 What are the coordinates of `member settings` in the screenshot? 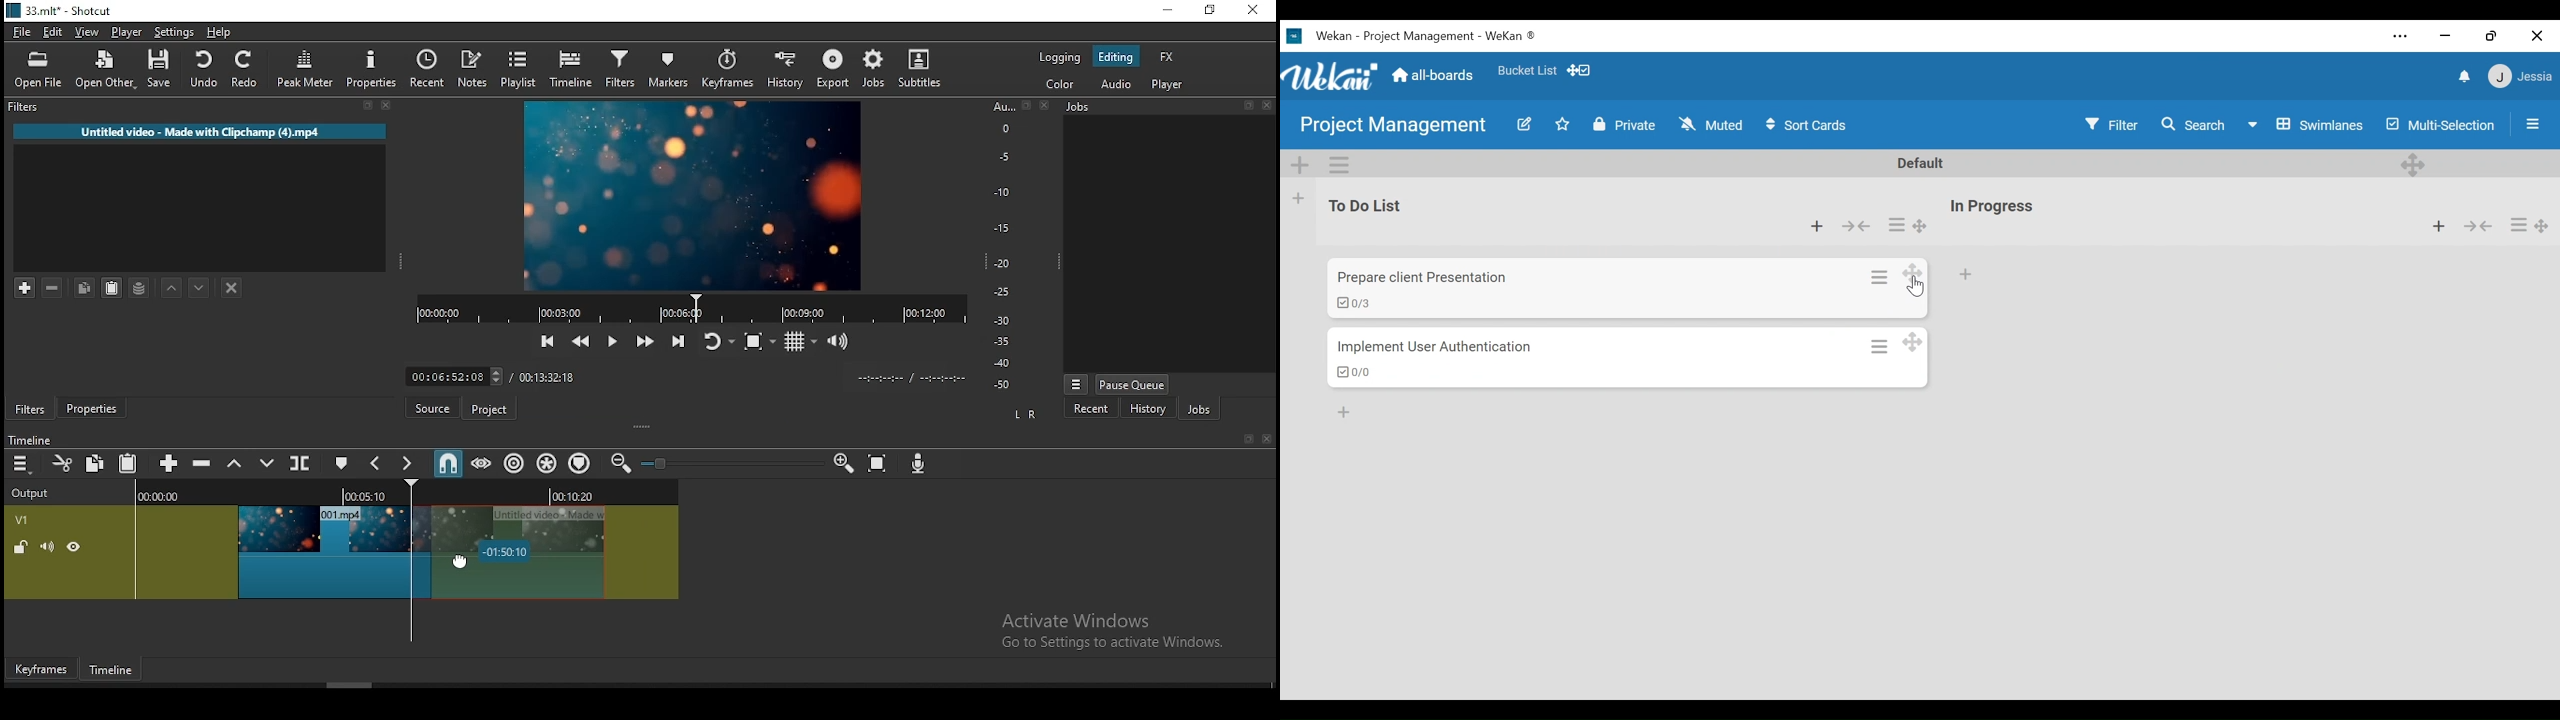 It's located at (2520, 75).